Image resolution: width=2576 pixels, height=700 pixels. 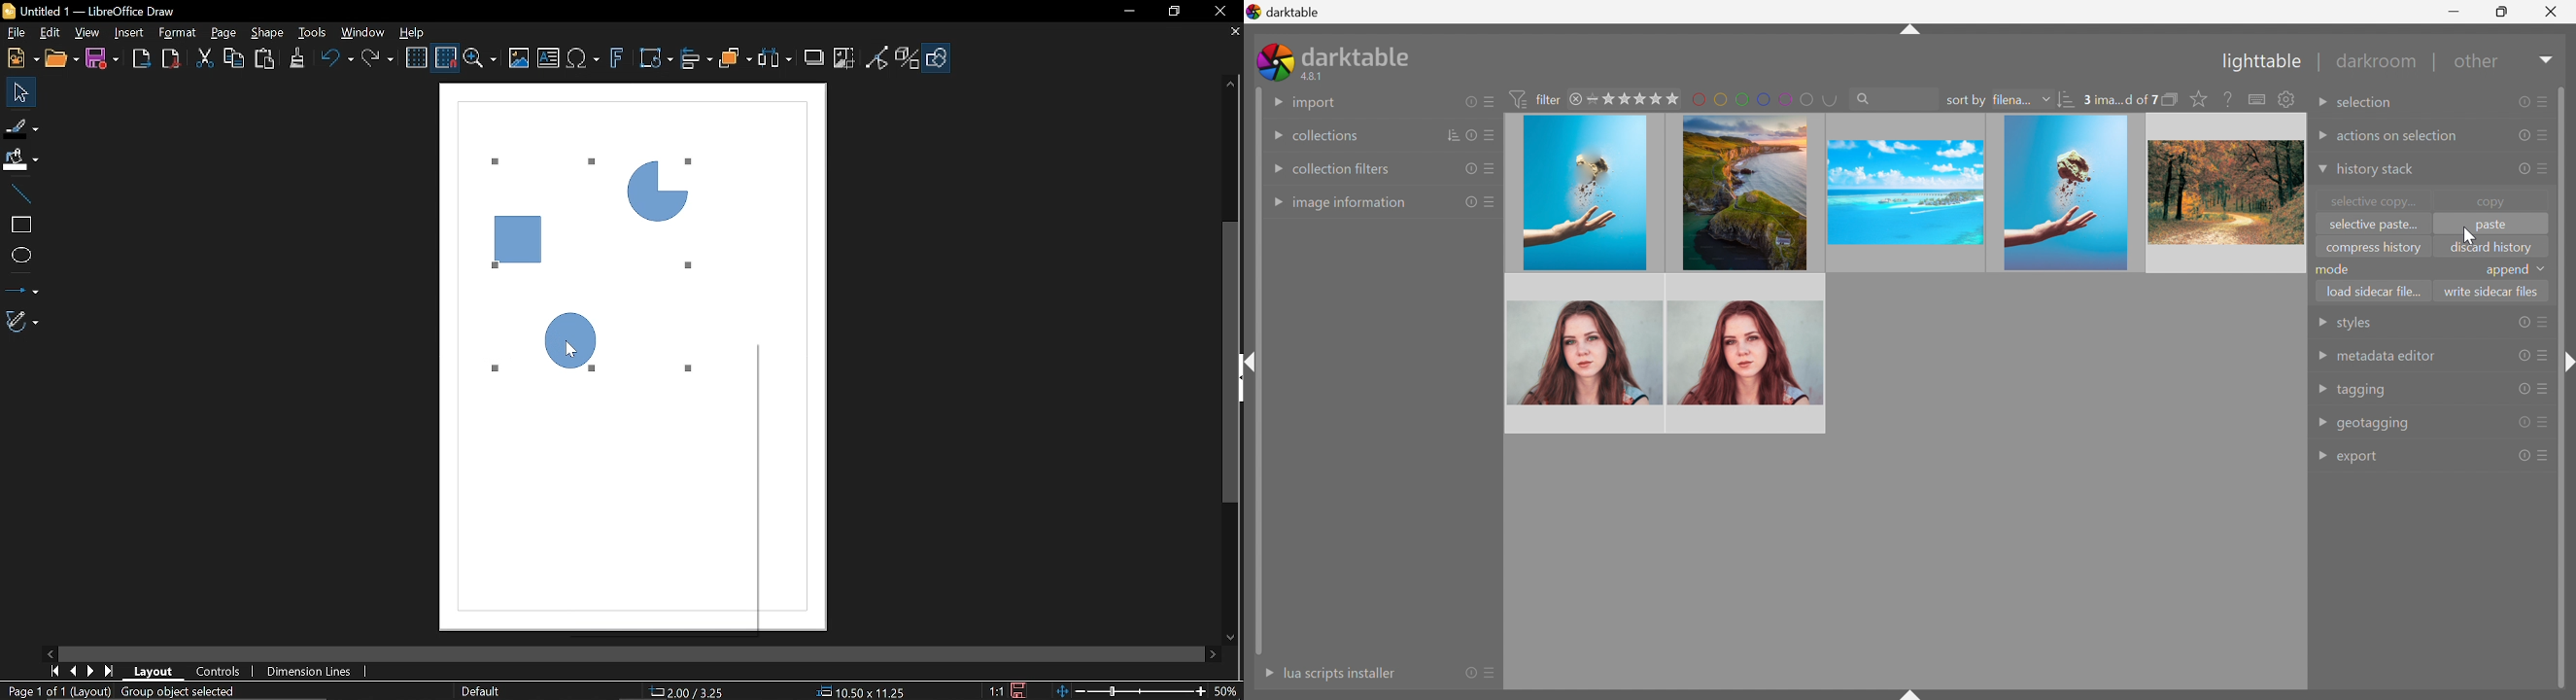 What do you see at coordinates (2522, 171) in the screenshot?
I see `reset` at bounding box center [2522, 171].